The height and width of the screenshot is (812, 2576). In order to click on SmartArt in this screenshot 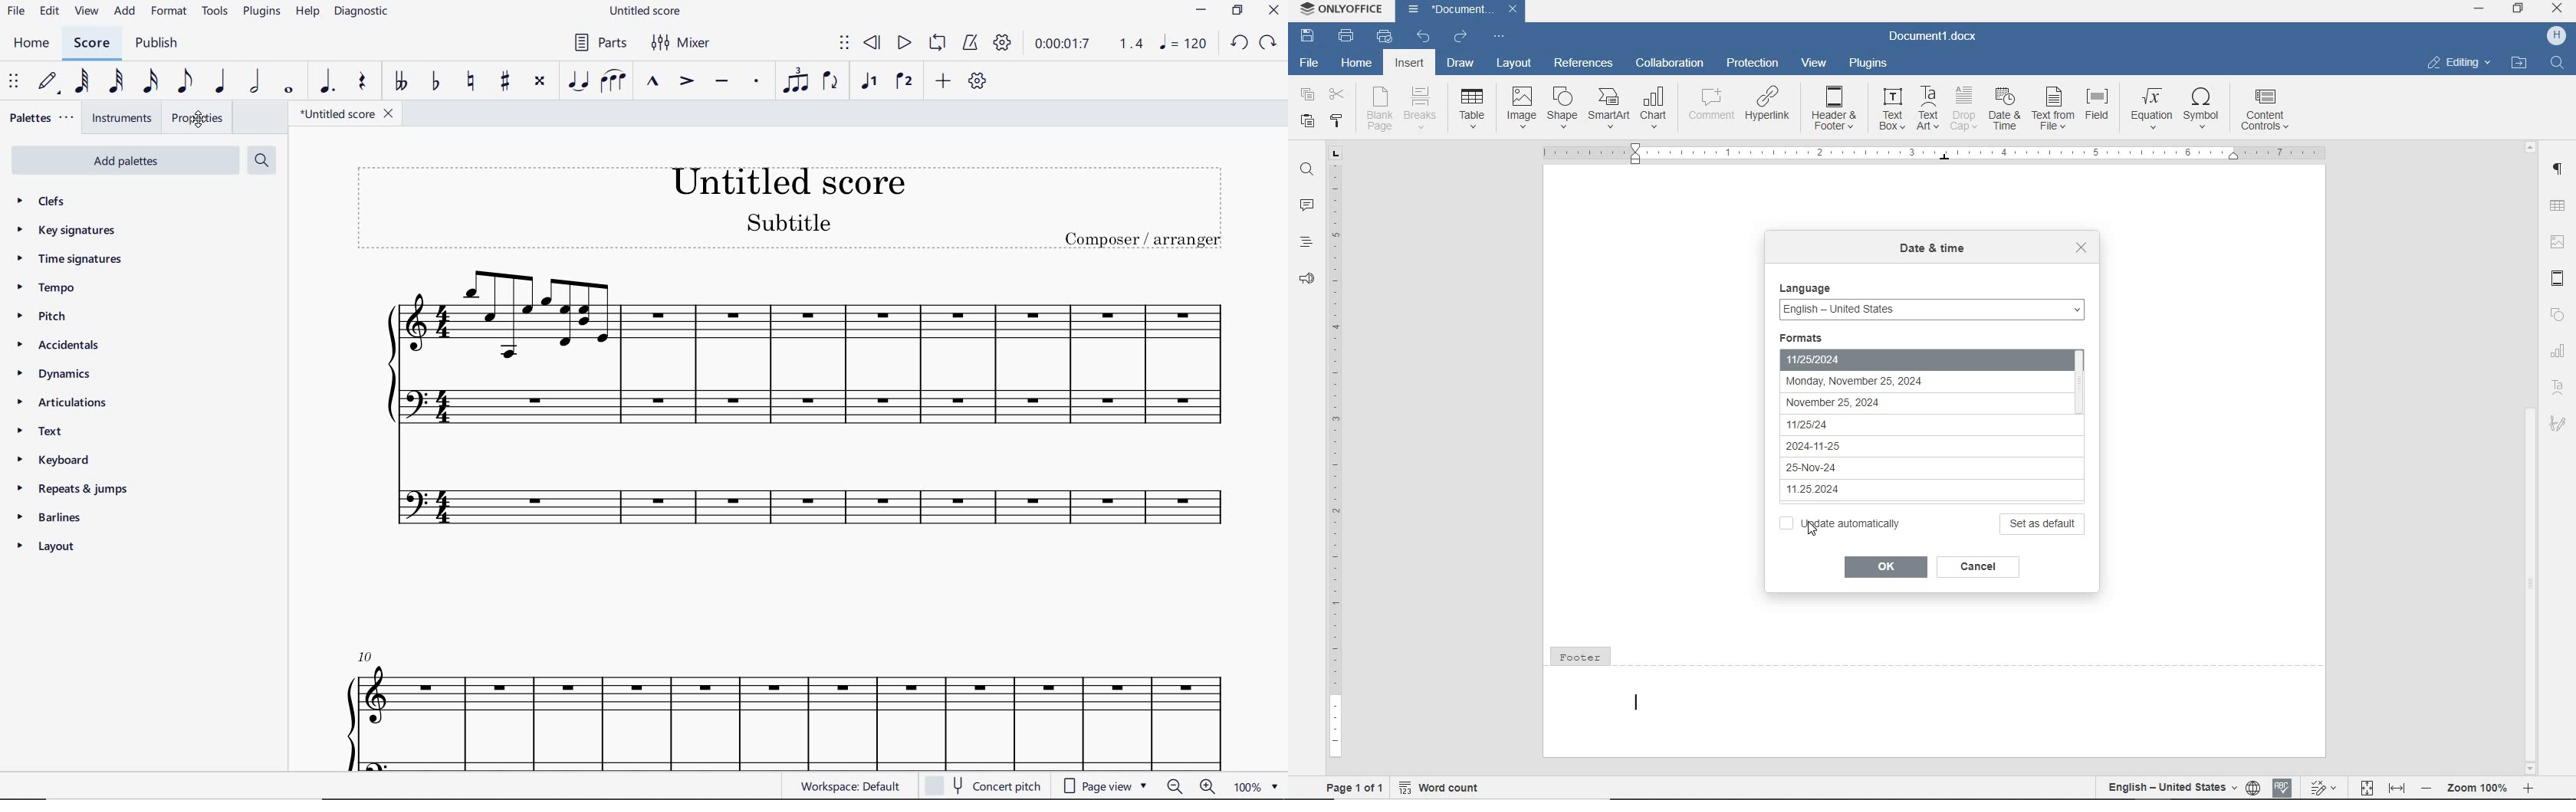, I will do `click(1608, 108)`.